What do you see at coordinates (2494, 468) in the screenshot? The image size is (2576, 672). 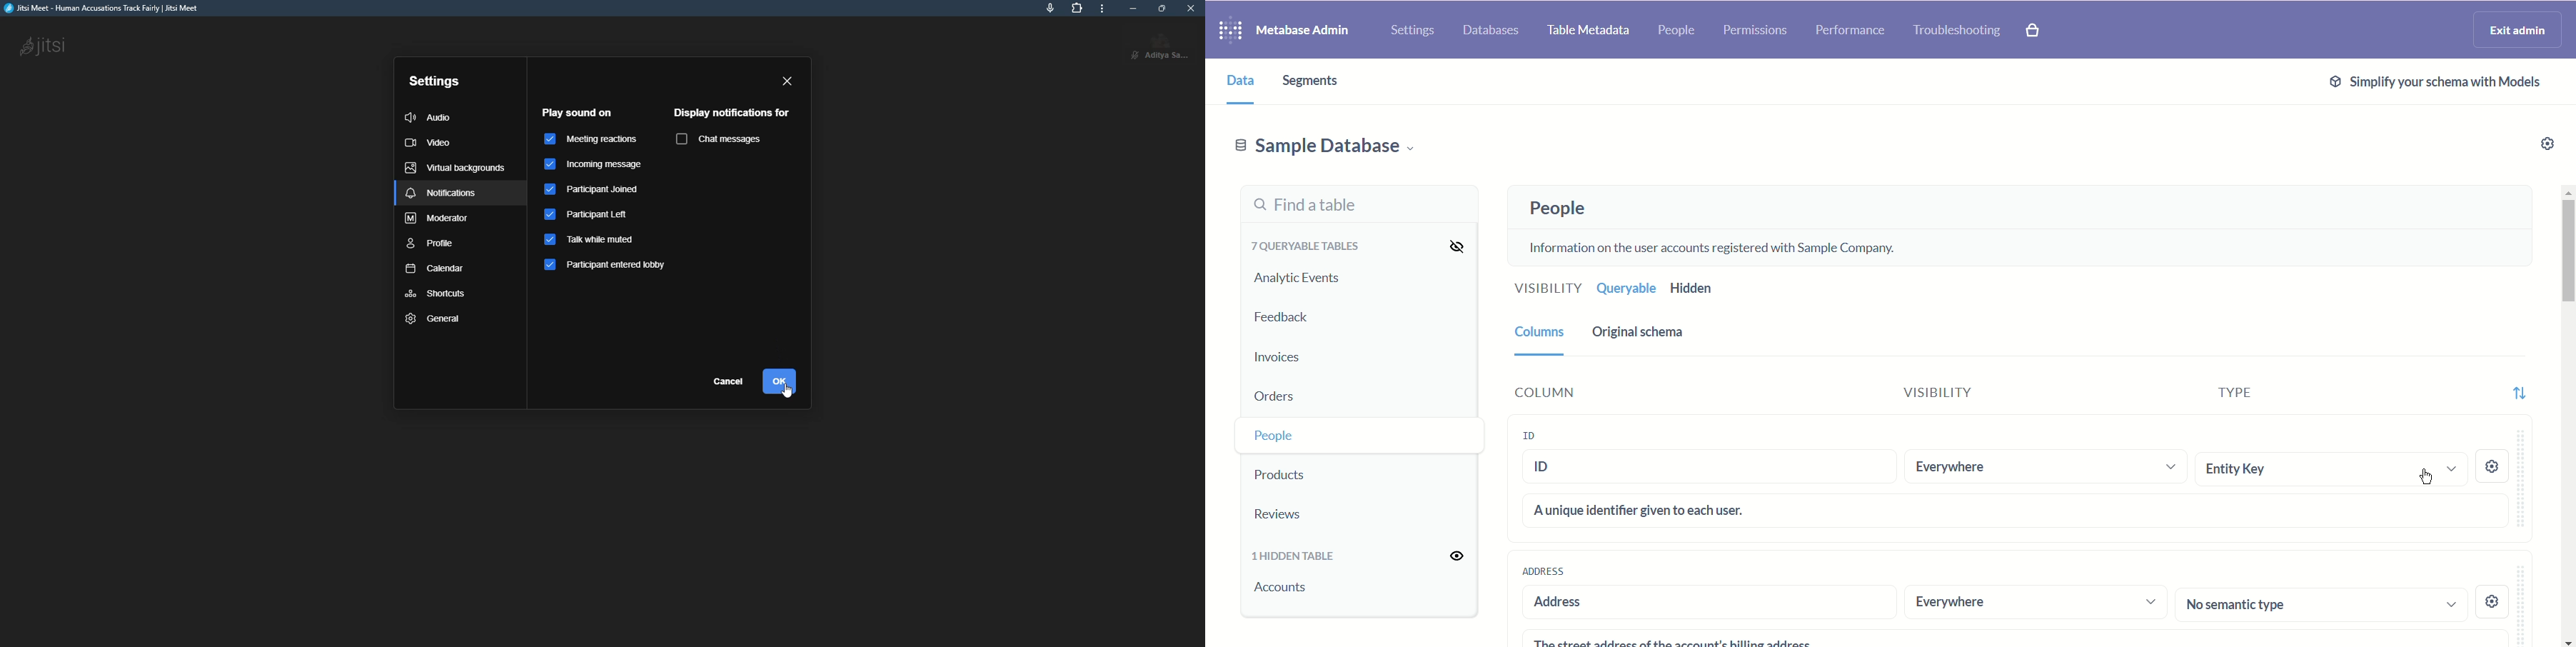 I see `settings` at bounding box center [2494, 468].